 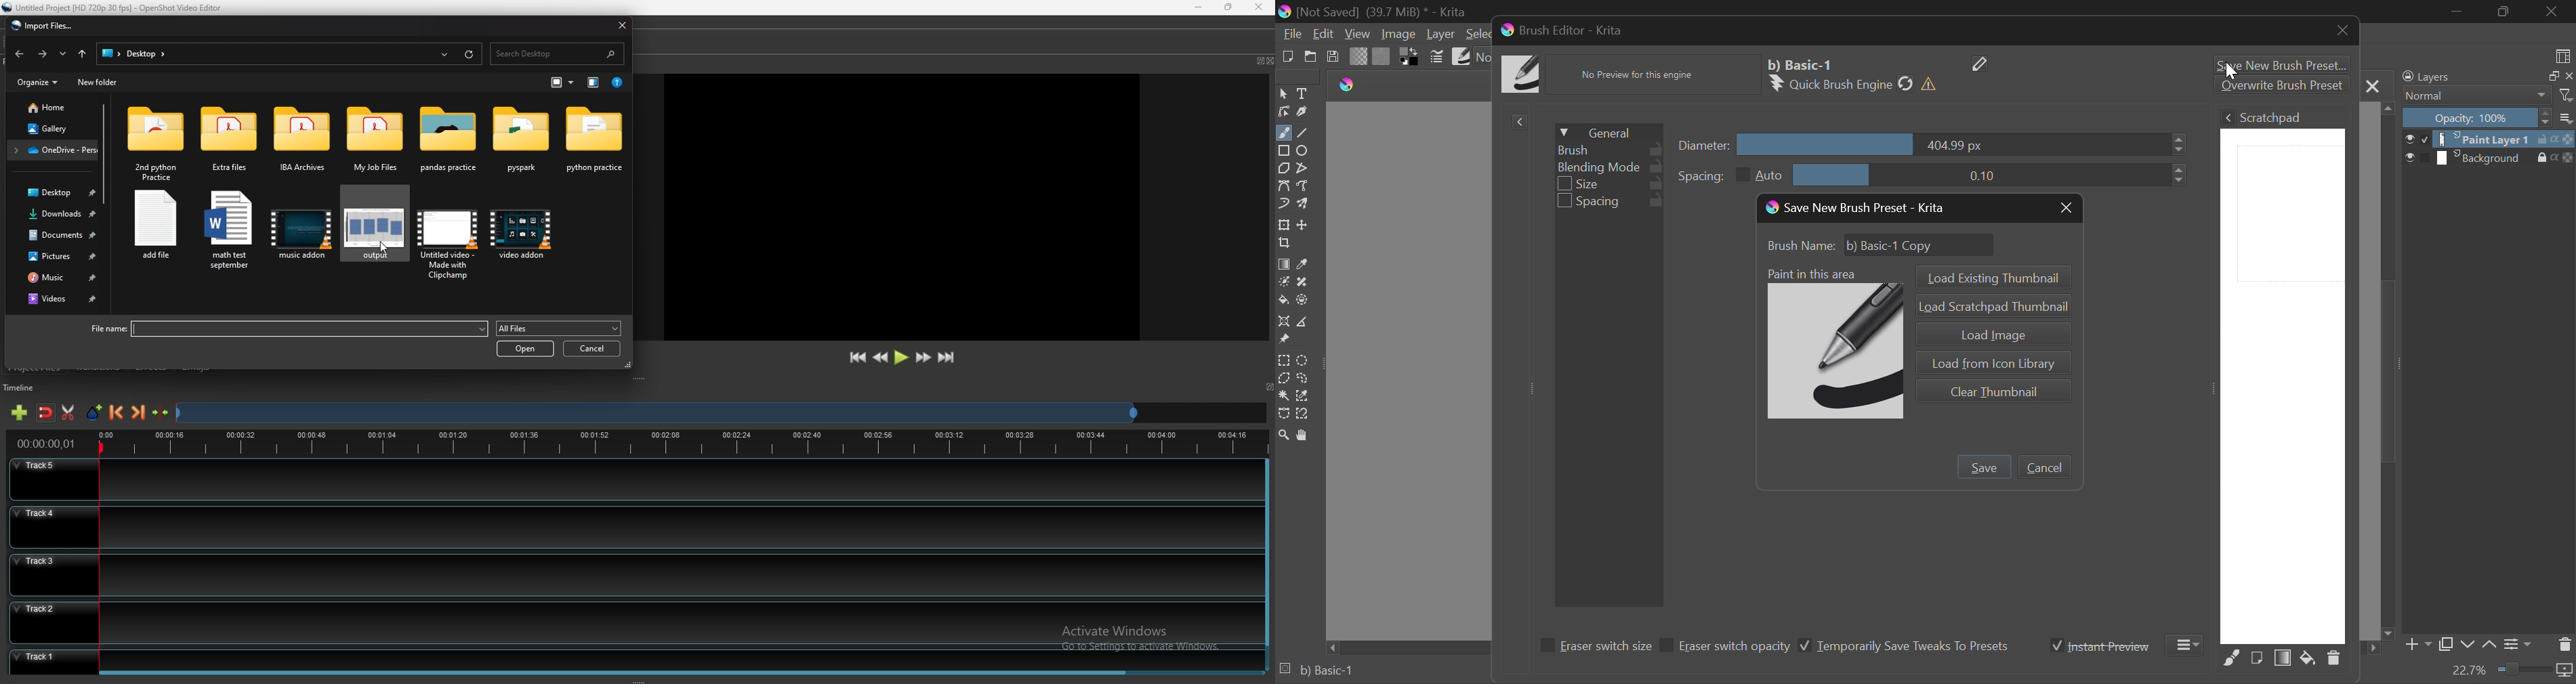 What do you see at coordinates (1372, 12) in the screenshot?
I see `(Not Saved) (39,7 MB)* -Krita` at bounding box center [1372, 12].